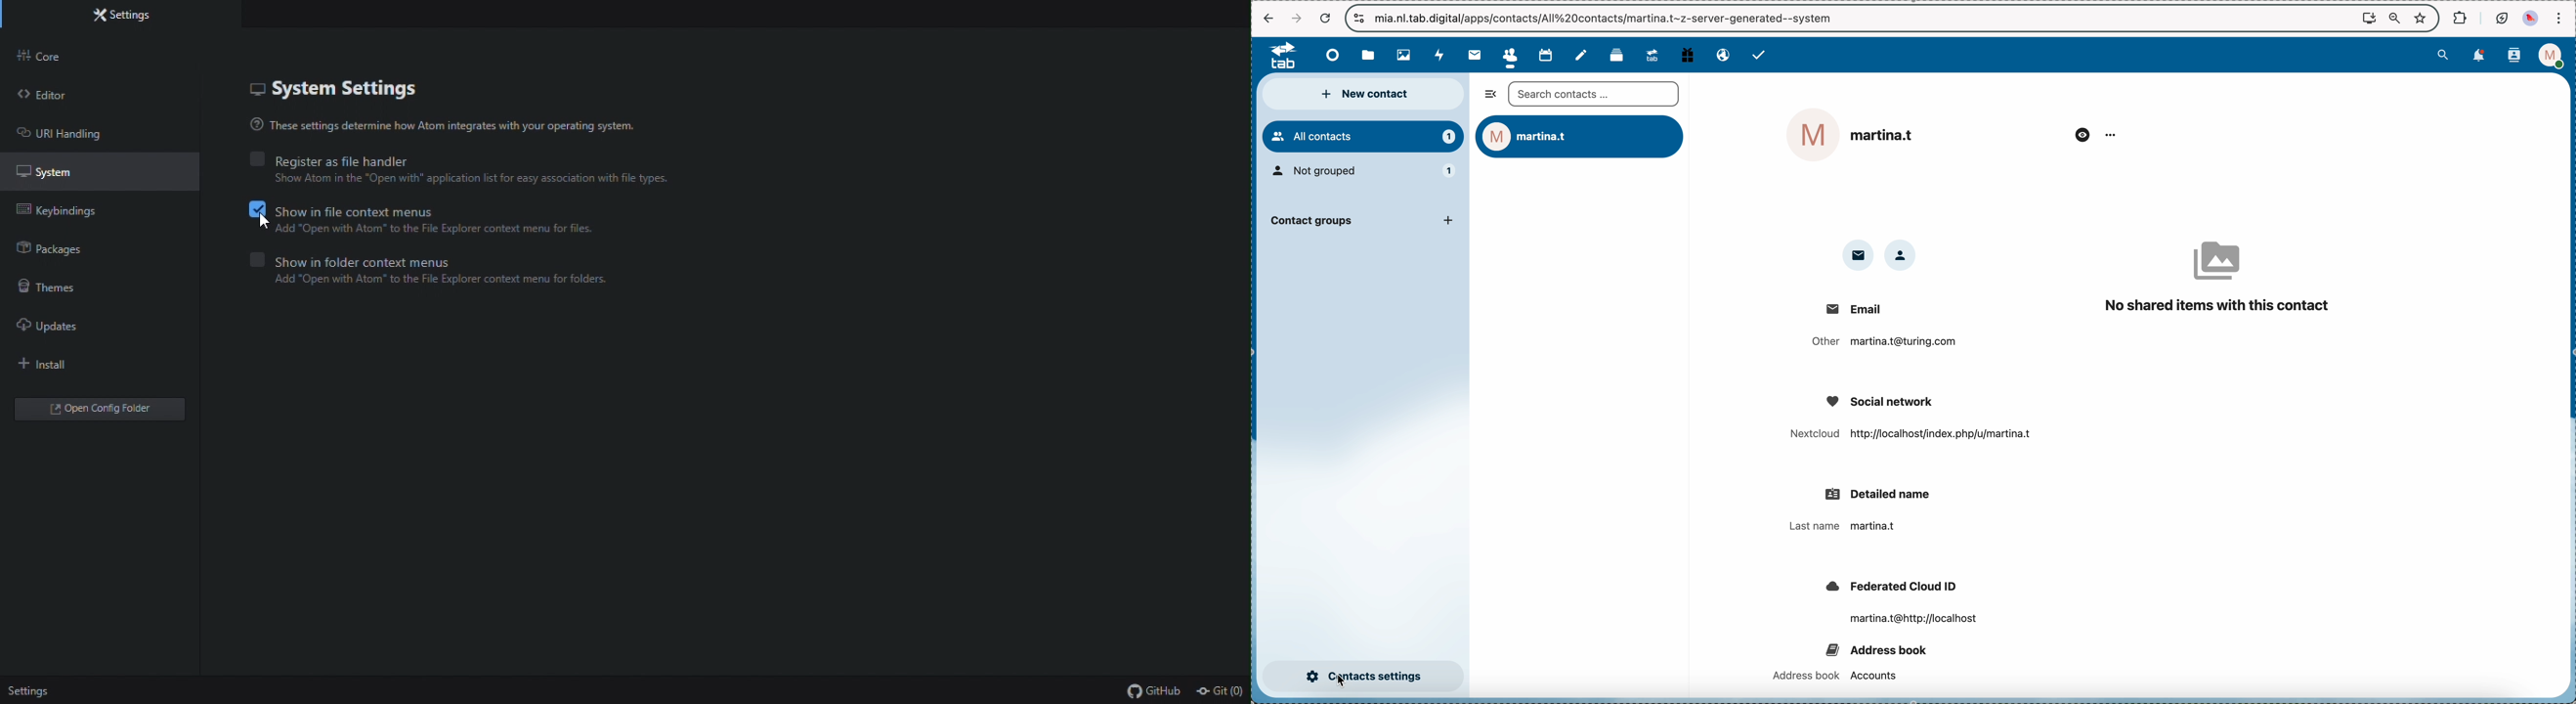 The image size is (2576, 728). Describe the element at coordinates (1720, 54) in the screenshot. I see `email` at that location.